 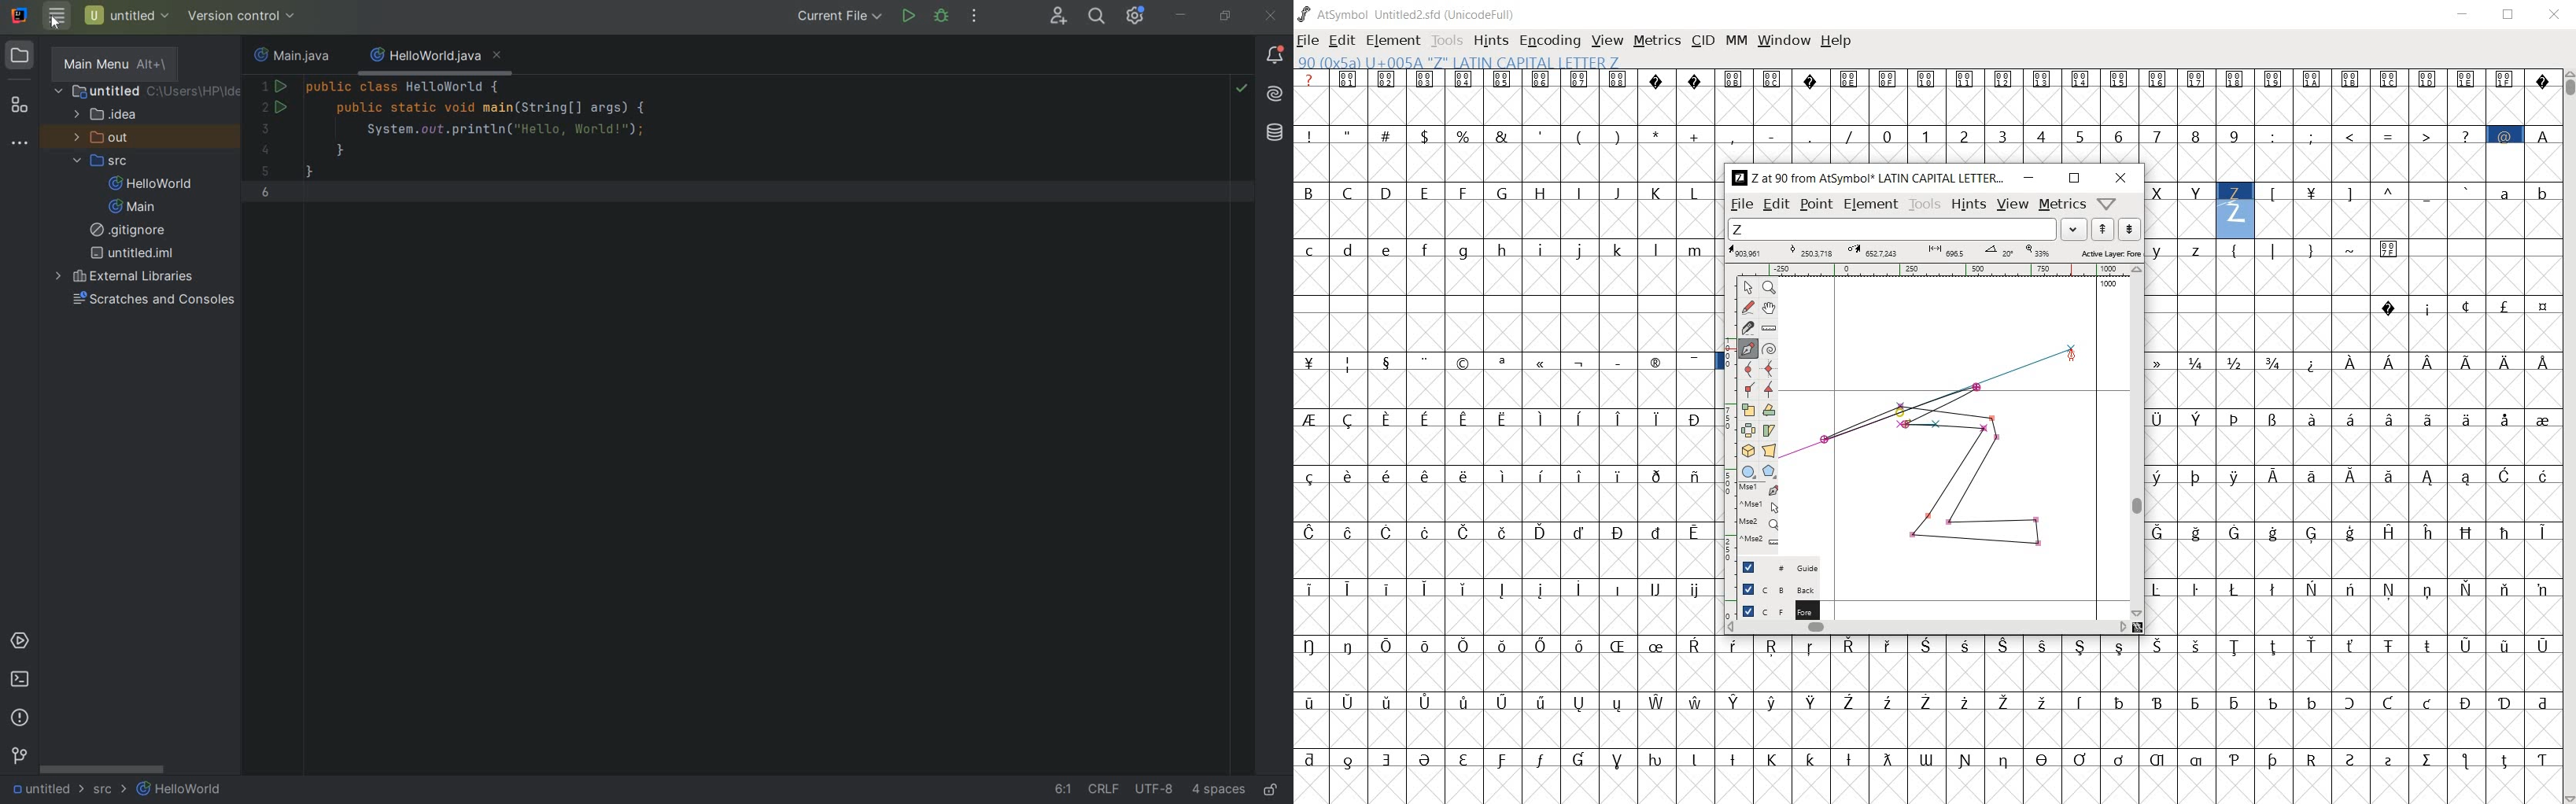 What do you see at coordinates (294, 55) in the screenshot?
I see `Main.java` at bounding box center [294, 55].